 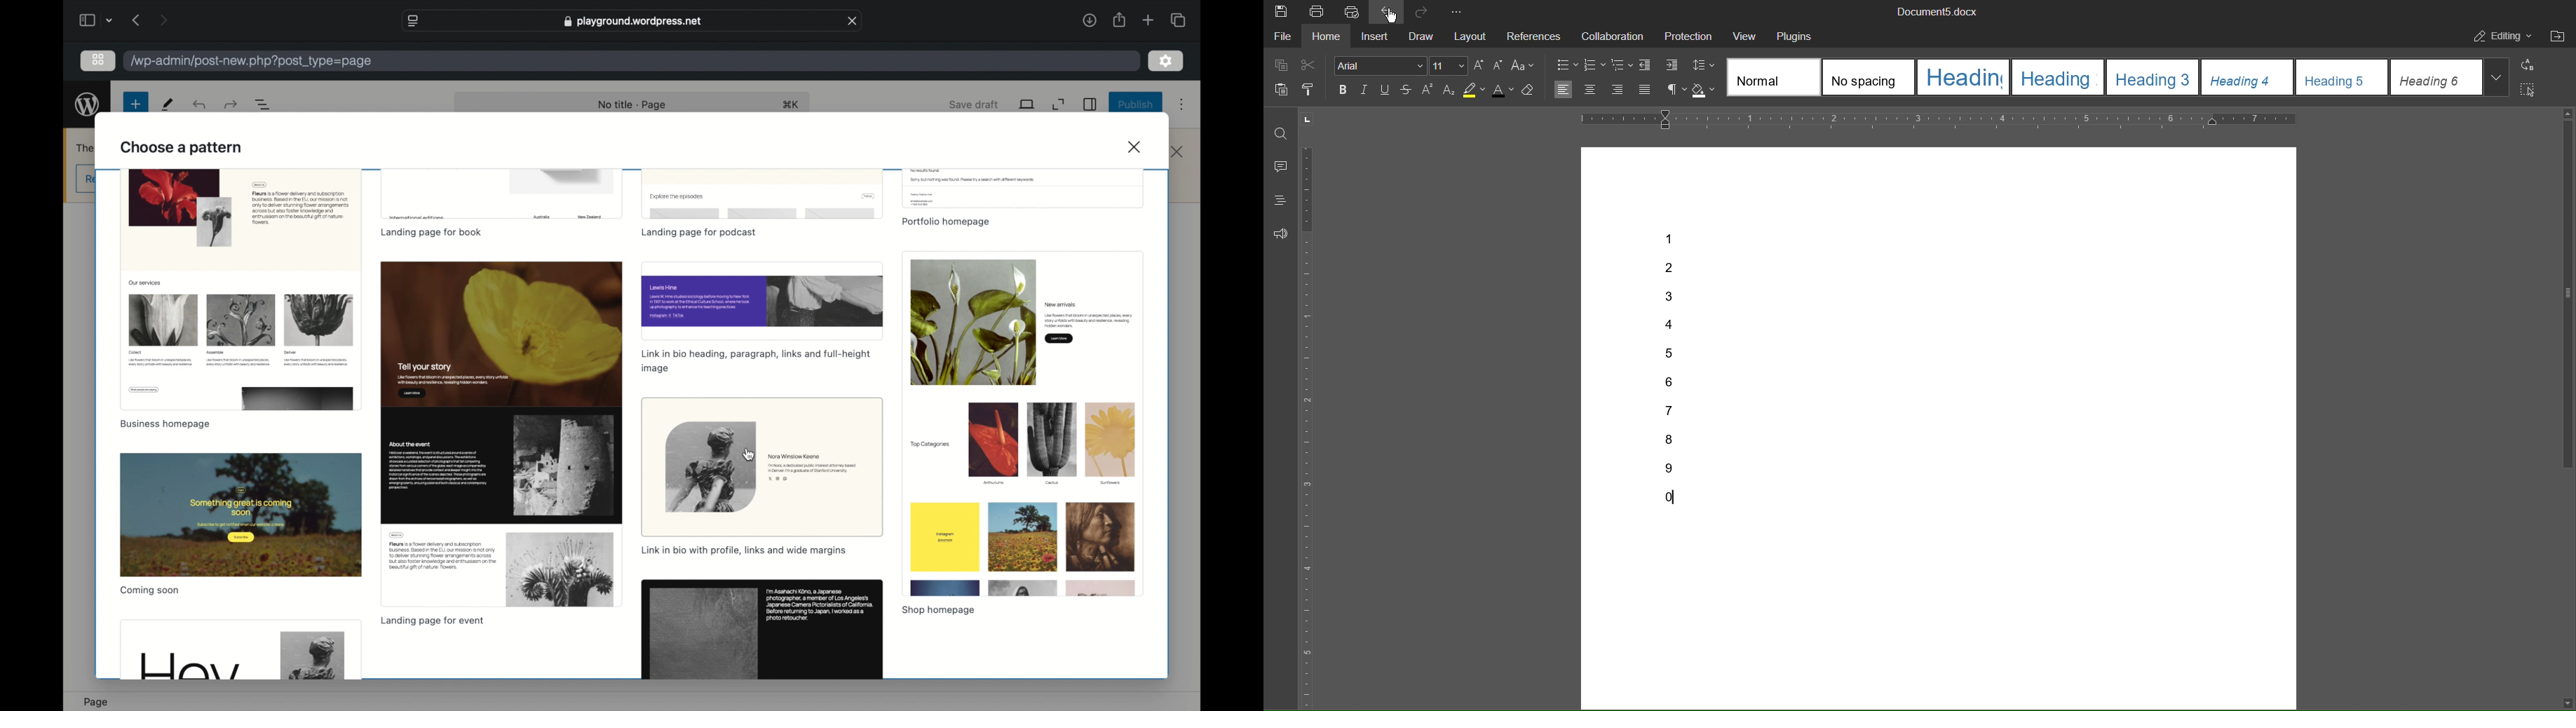 What do you see at coordinates (1744, 37) in the screenshot?
I see `View` at bounding box center [1744, 37].